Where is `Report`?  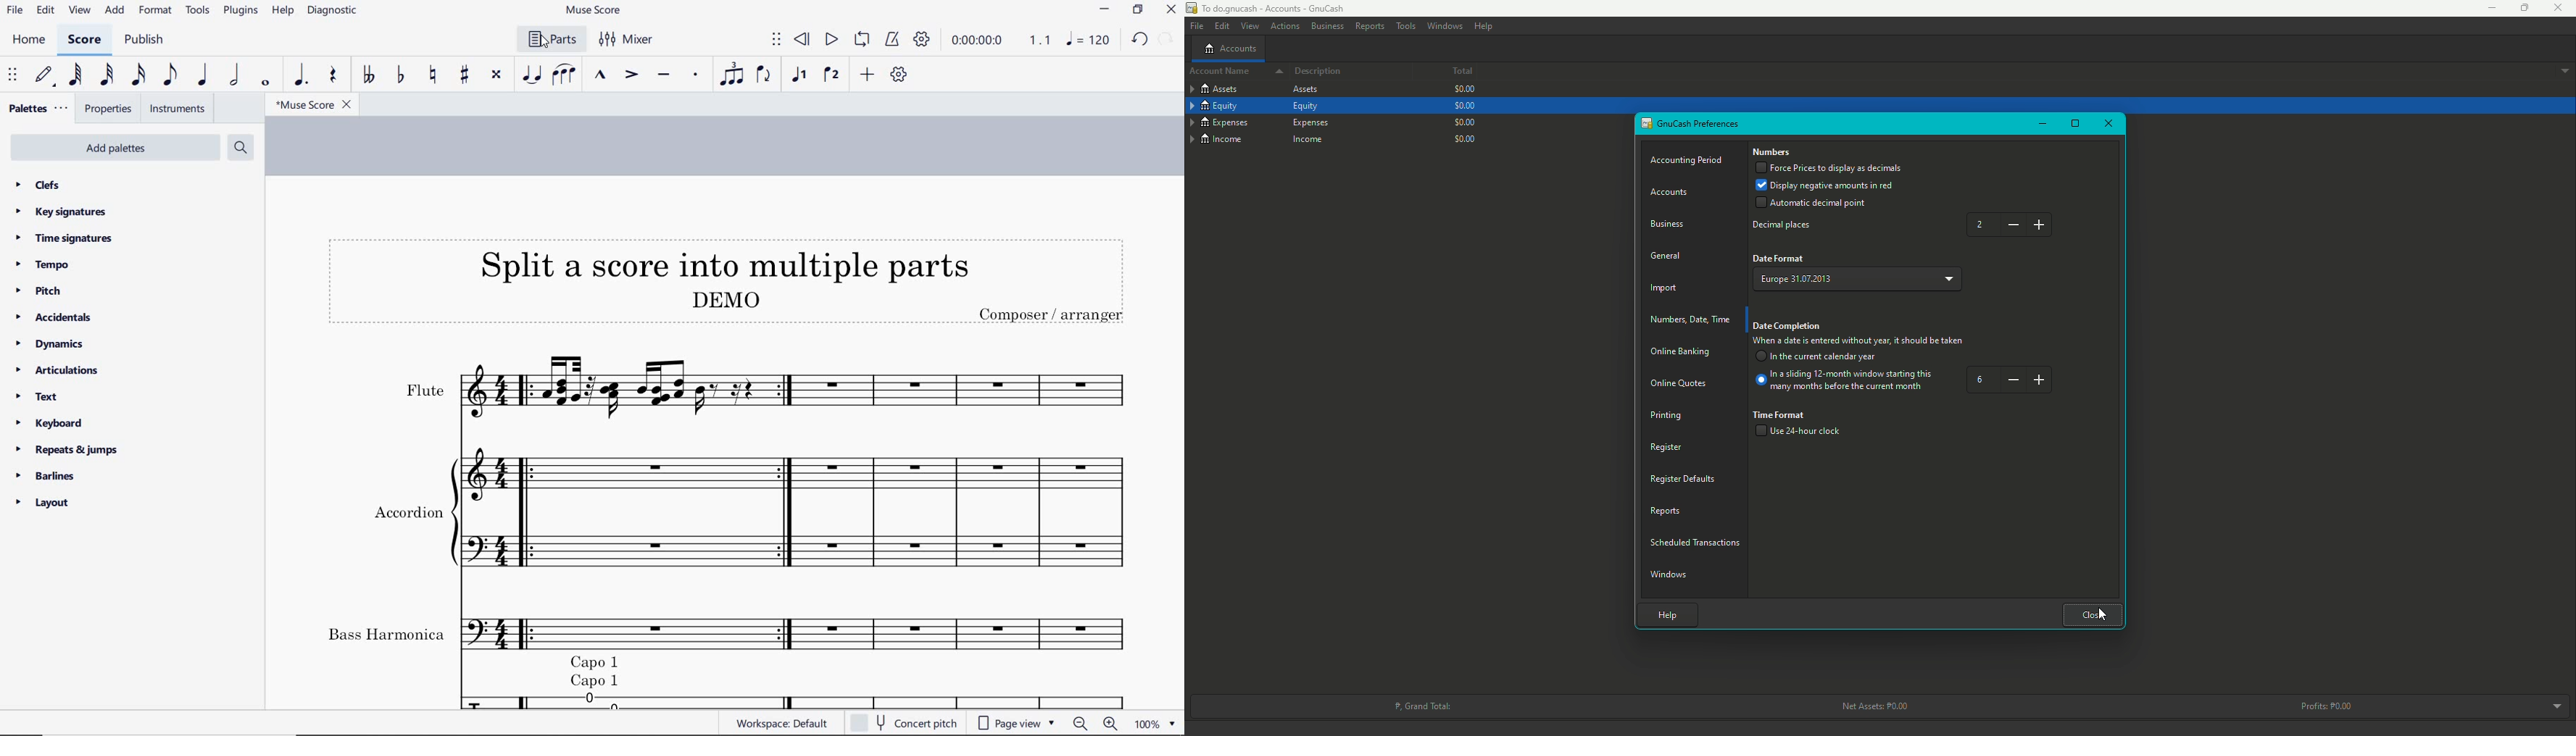 Report is located at coordinates (1666, 510).